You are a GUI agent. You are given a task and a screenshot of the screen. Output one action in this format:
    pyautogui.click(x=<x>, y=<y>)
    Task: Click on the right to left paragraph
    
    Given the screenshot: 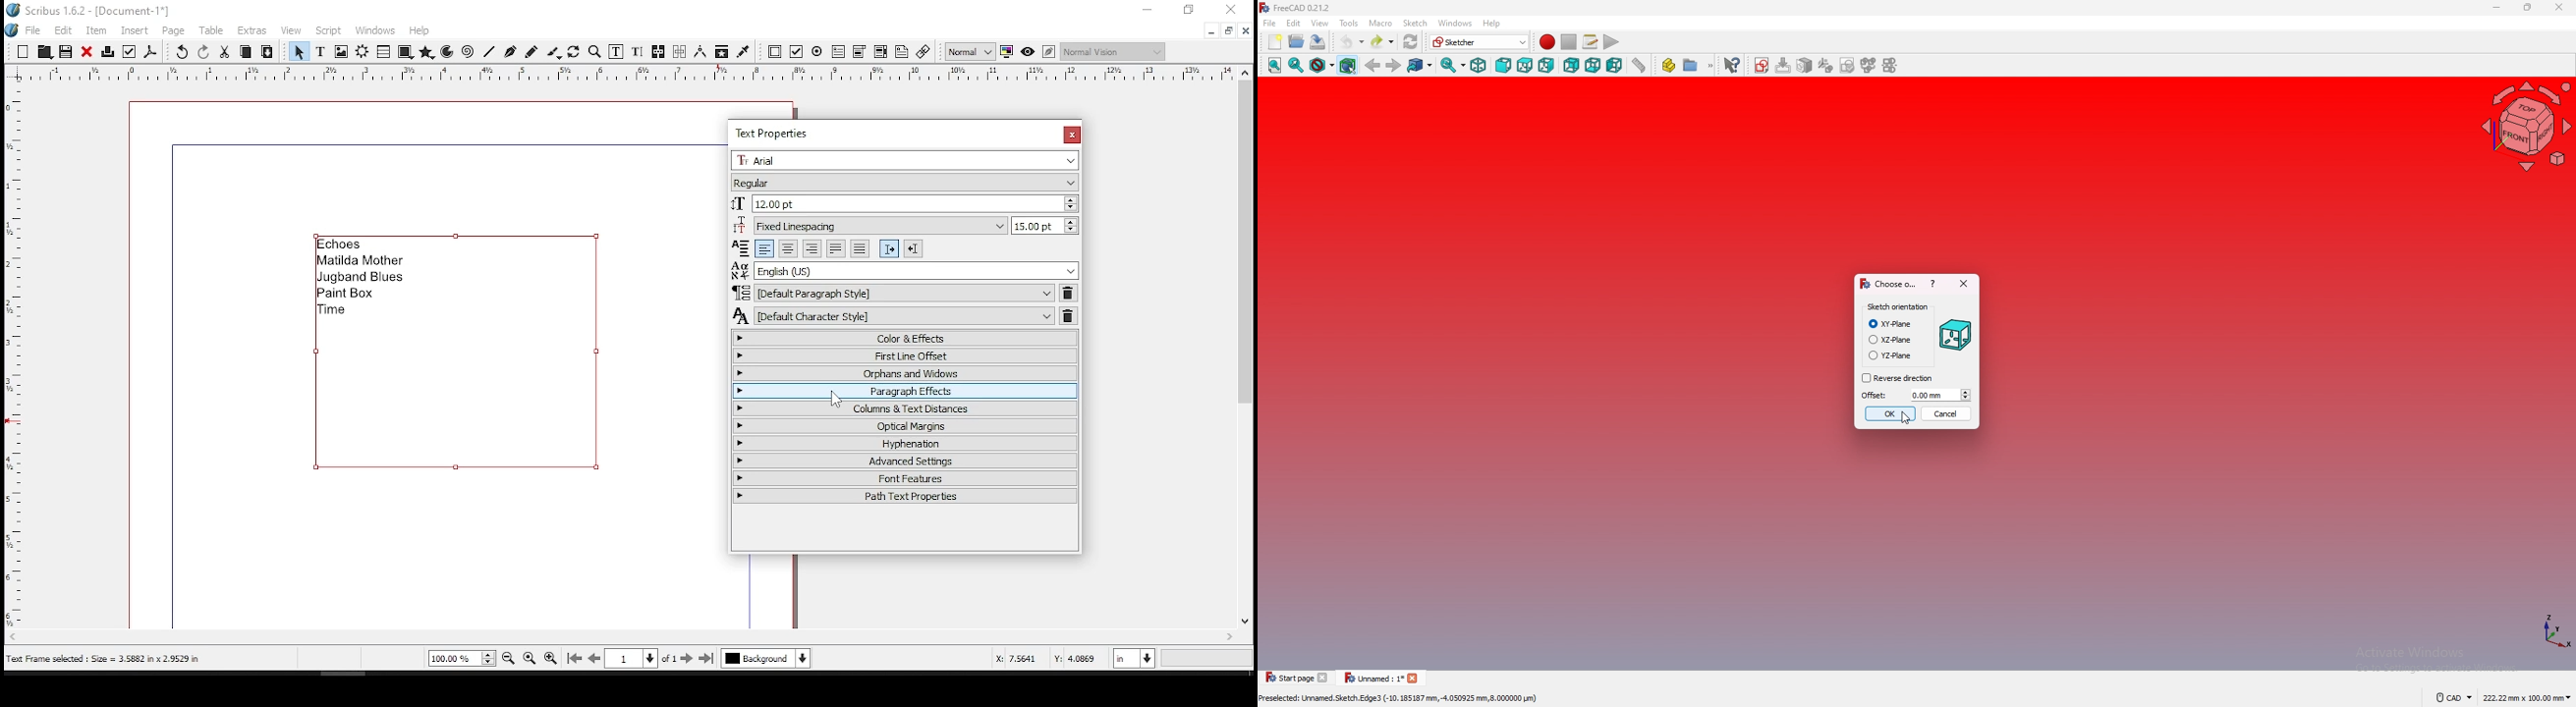 What is the action you would take?
    pyautogui.click(x=913, y=248)
    